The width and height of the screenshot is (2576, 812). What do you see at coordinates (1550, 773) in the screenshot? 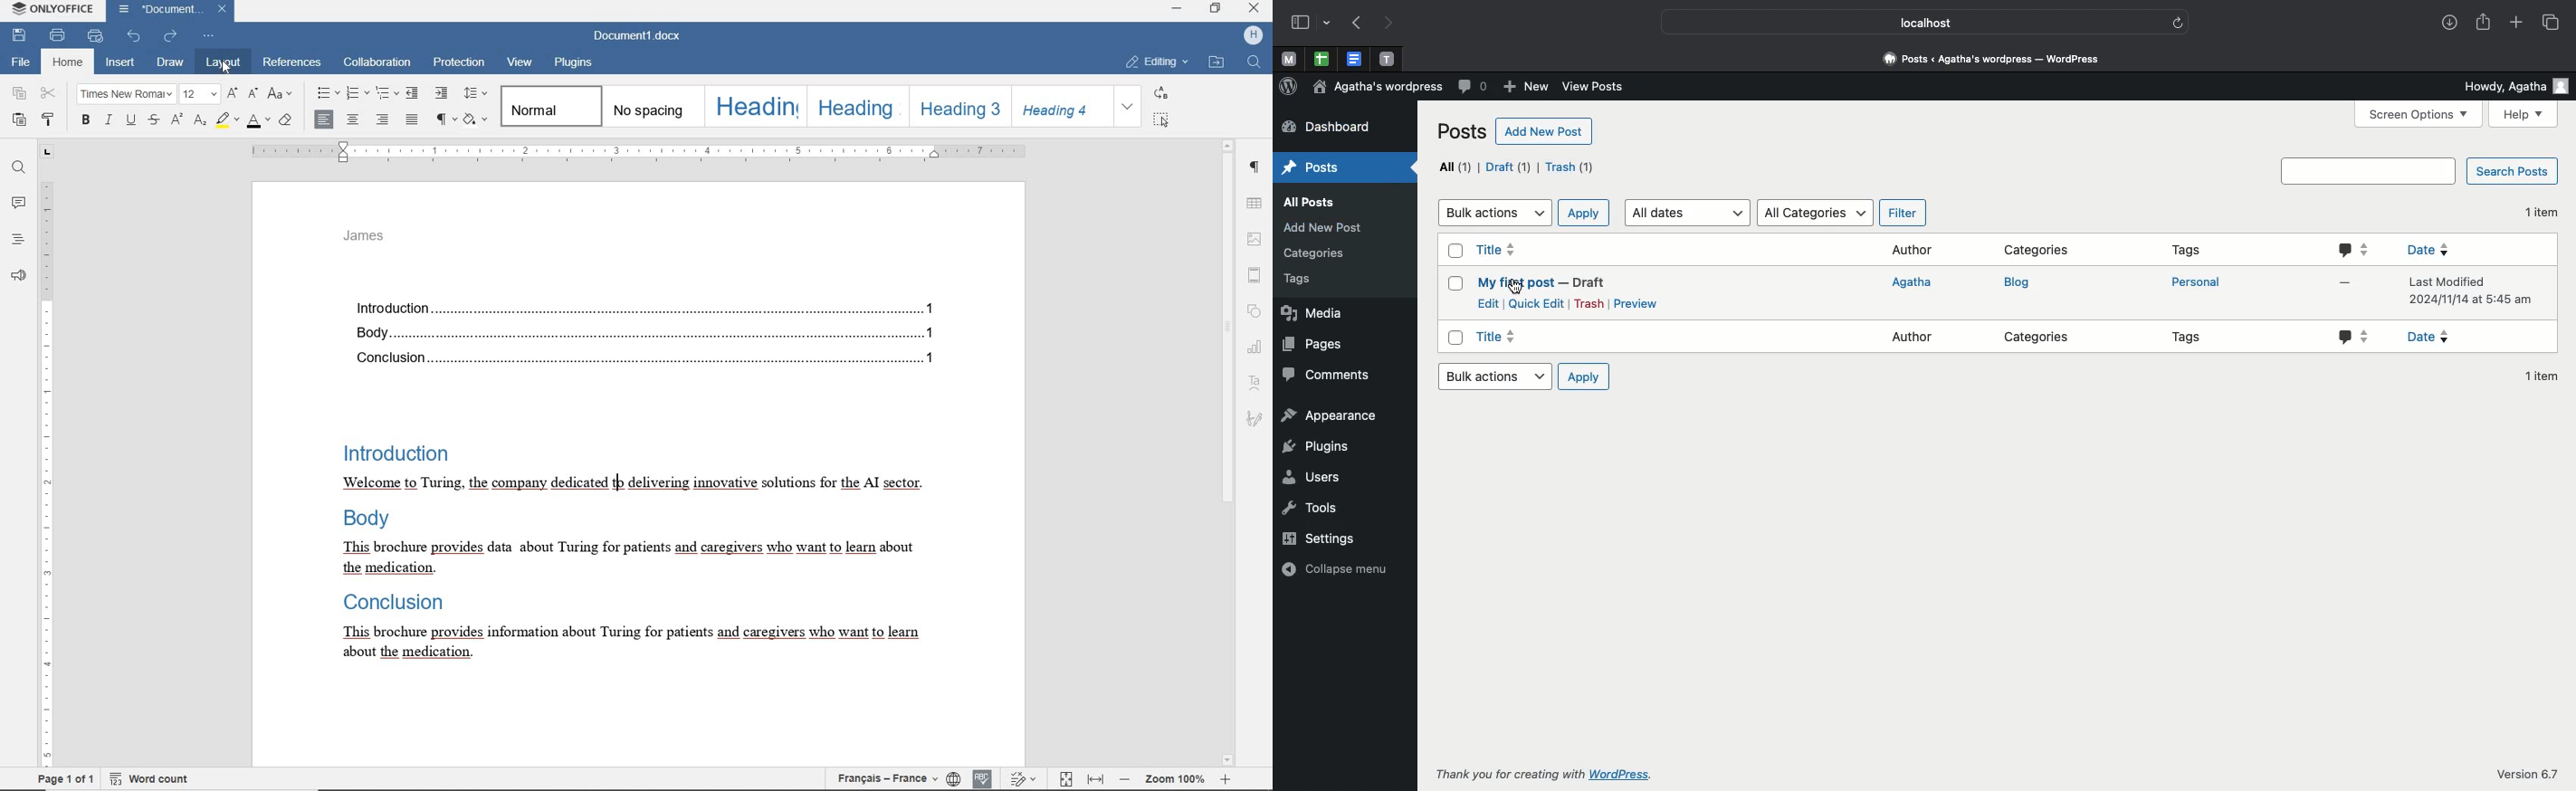
I see `Thank you for creating with wordpress` at bounding box center [1550, 773].